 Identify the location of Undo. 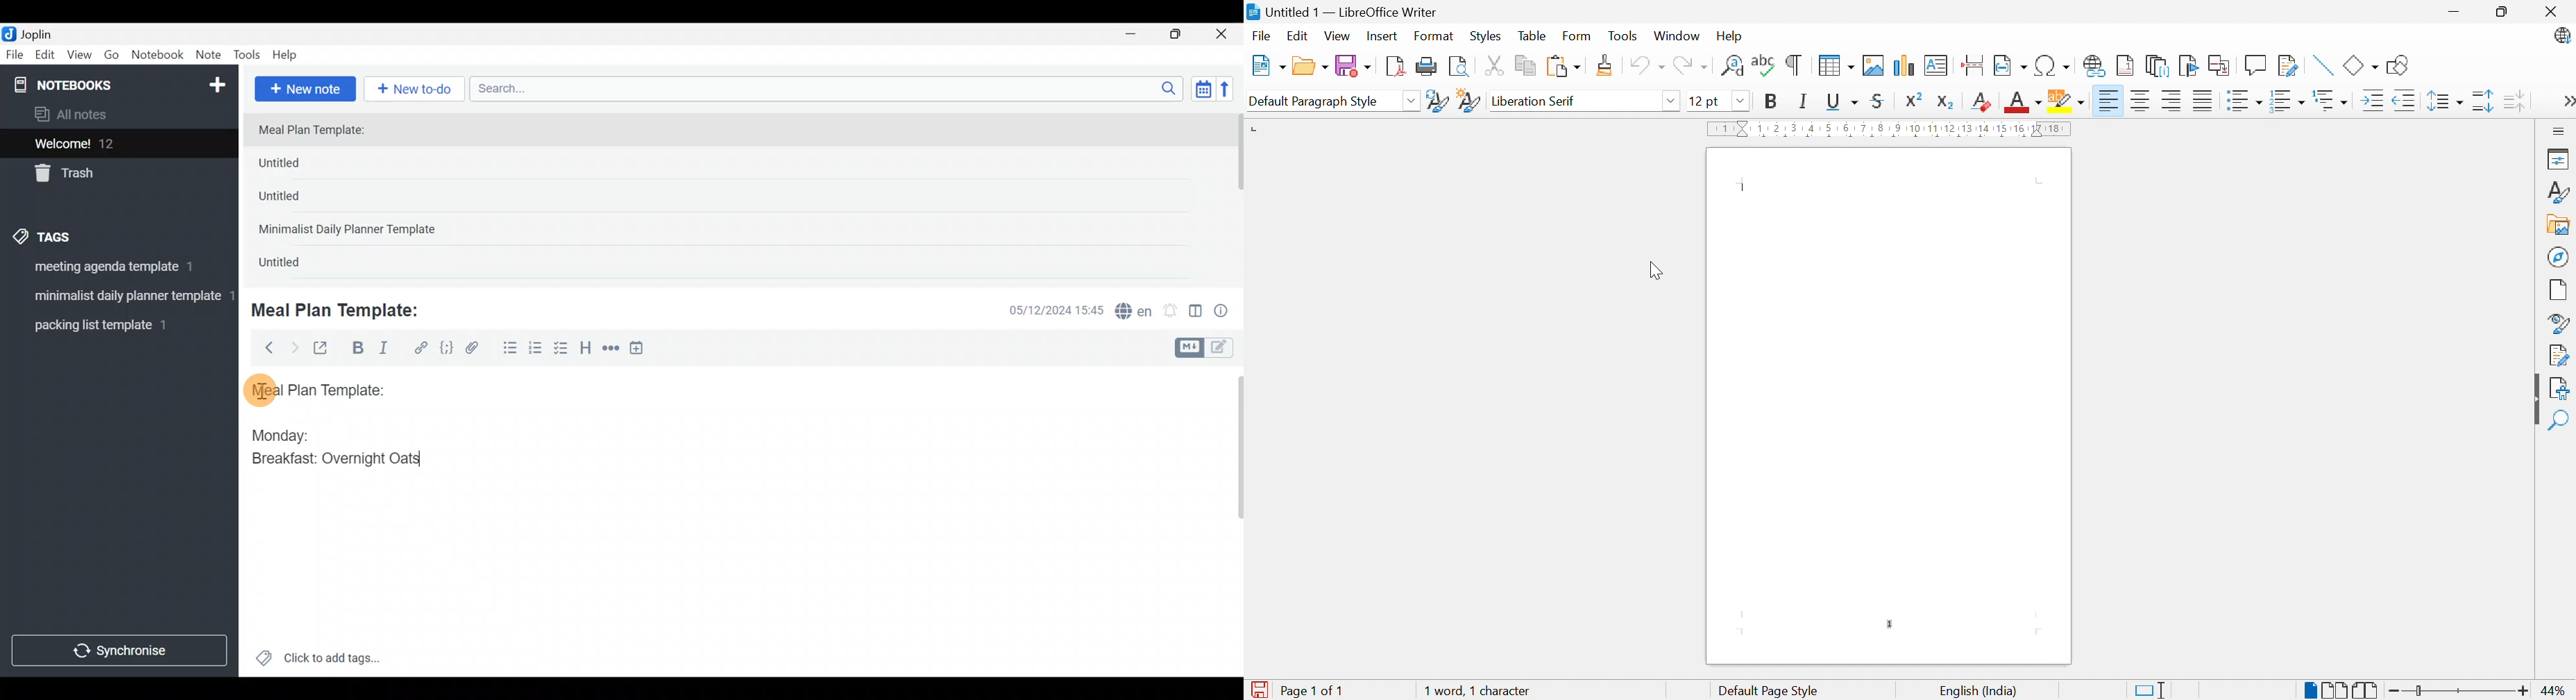
(1647, 66).